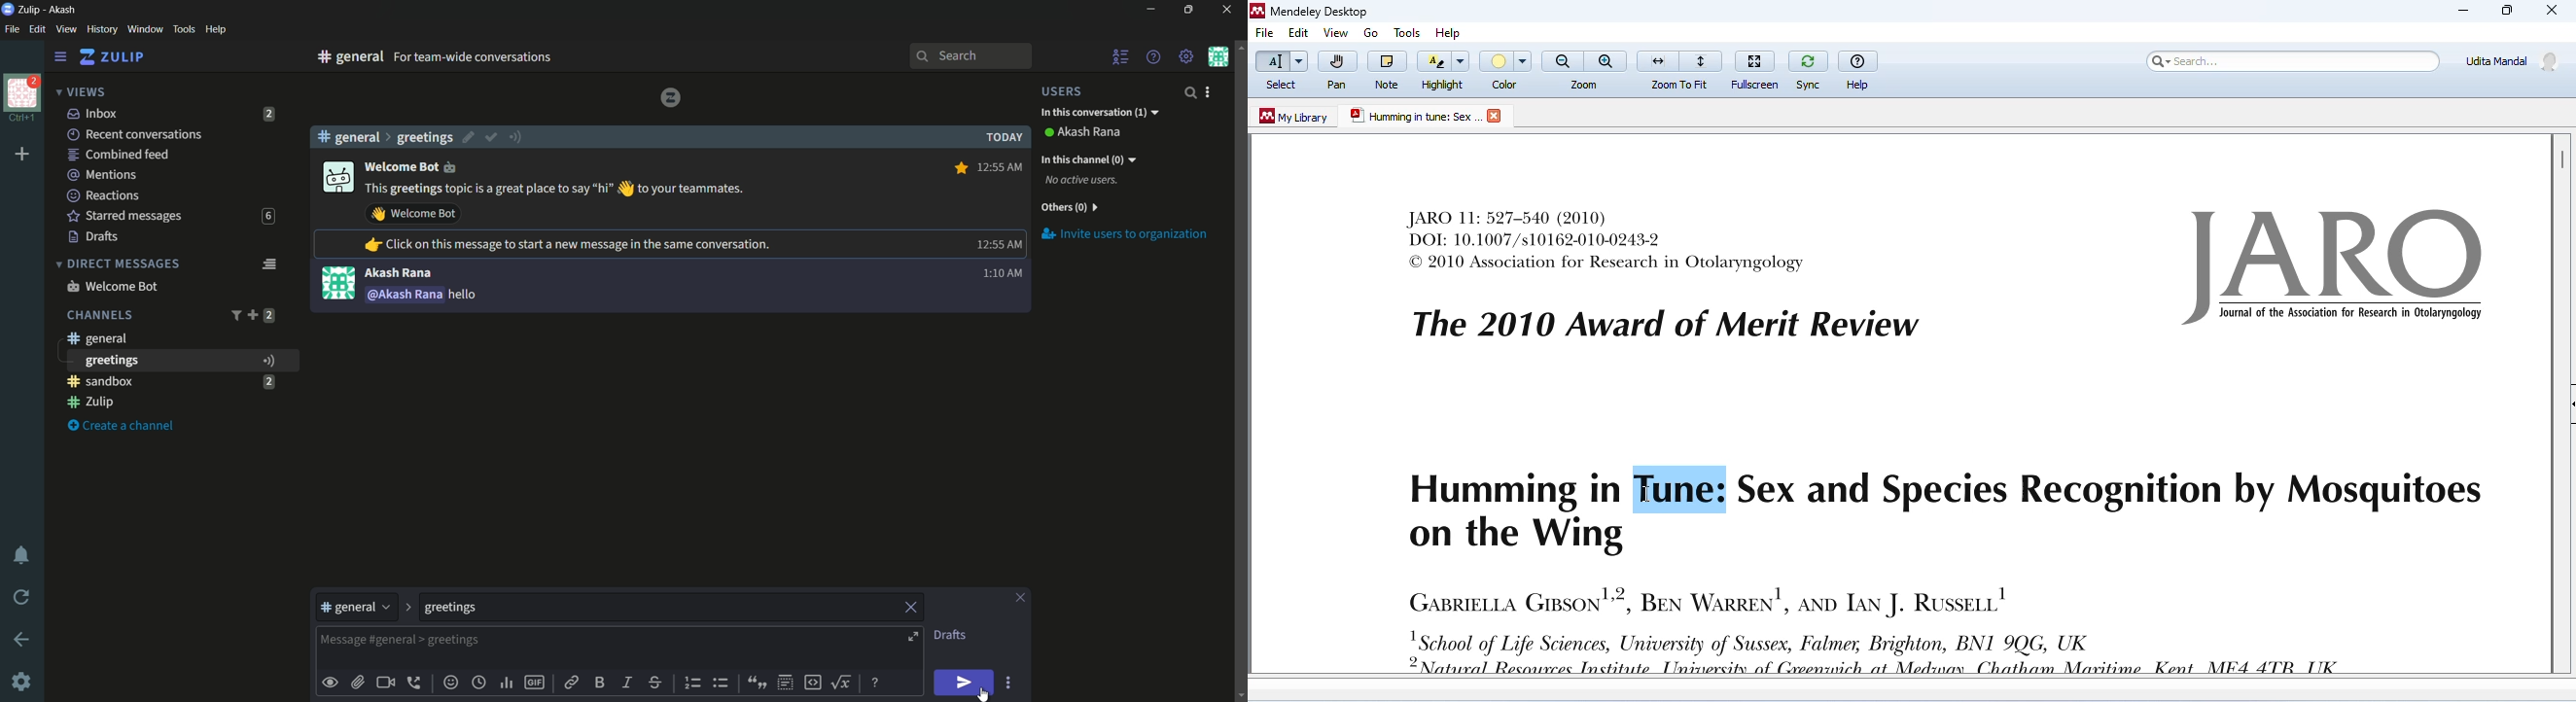  I want to click on JARO Journal of the Association for Research in Otolaryngology, so click(2339, 267).